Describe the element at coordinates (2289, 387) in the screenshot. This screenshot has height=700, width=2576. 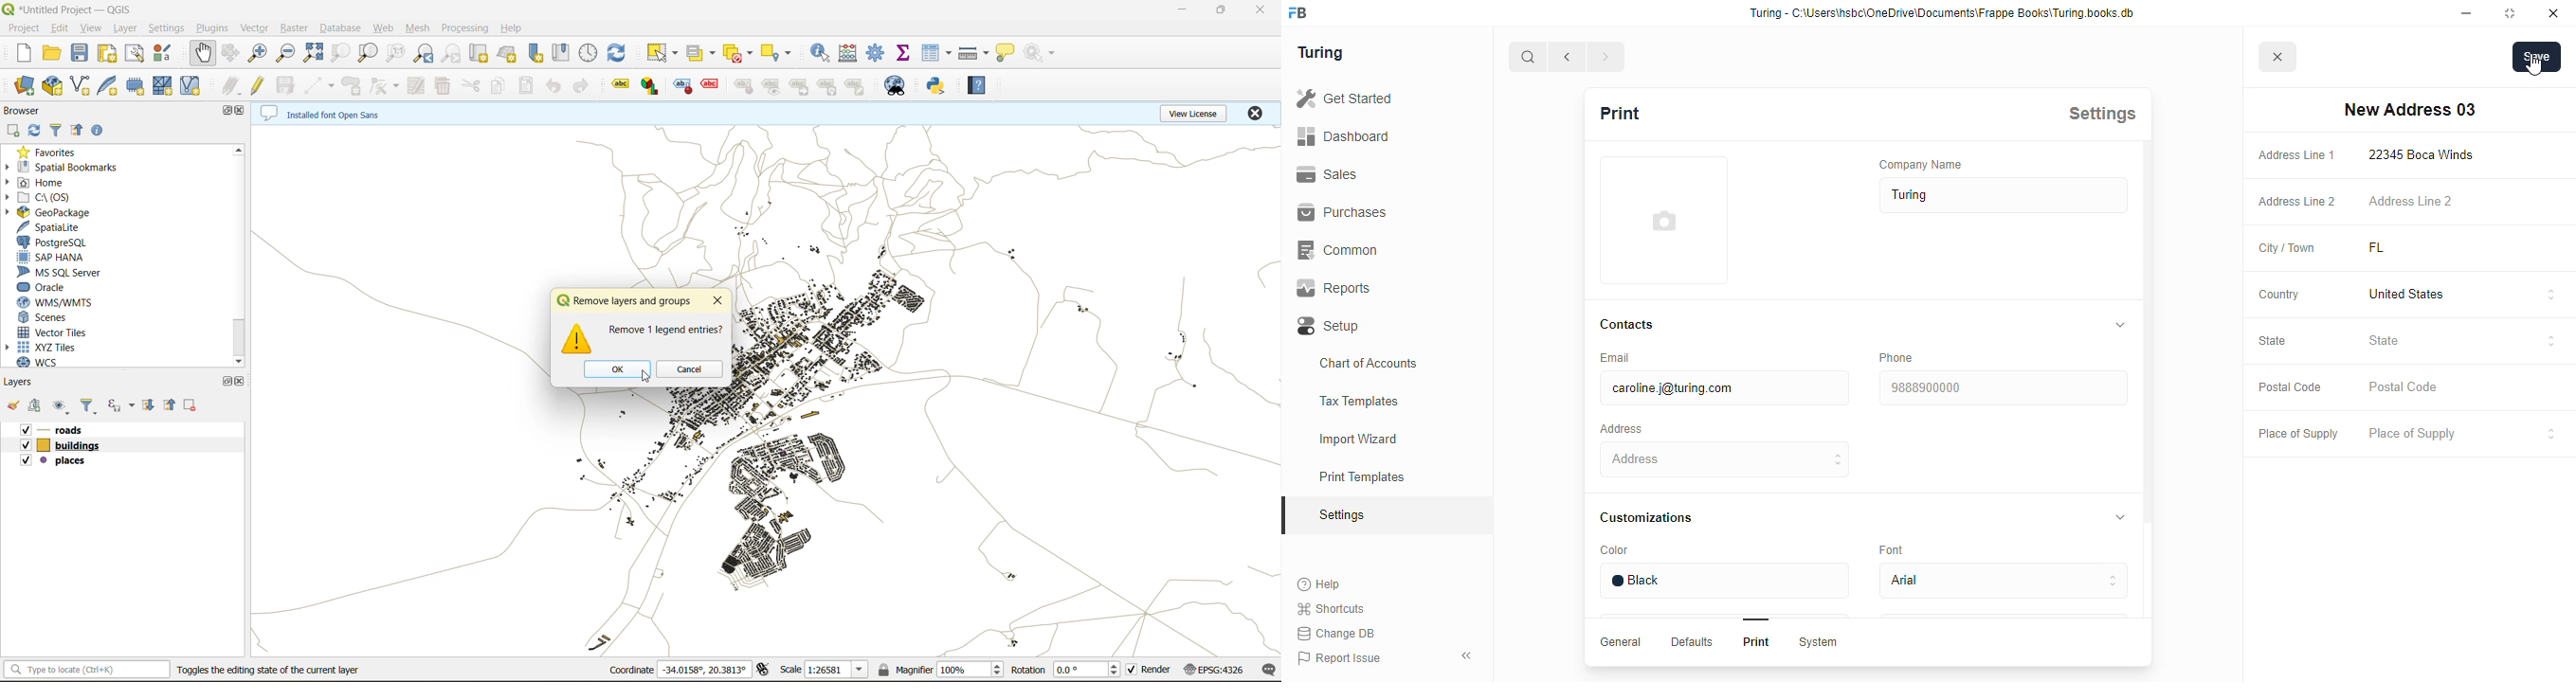
I see `postal code` at that location.